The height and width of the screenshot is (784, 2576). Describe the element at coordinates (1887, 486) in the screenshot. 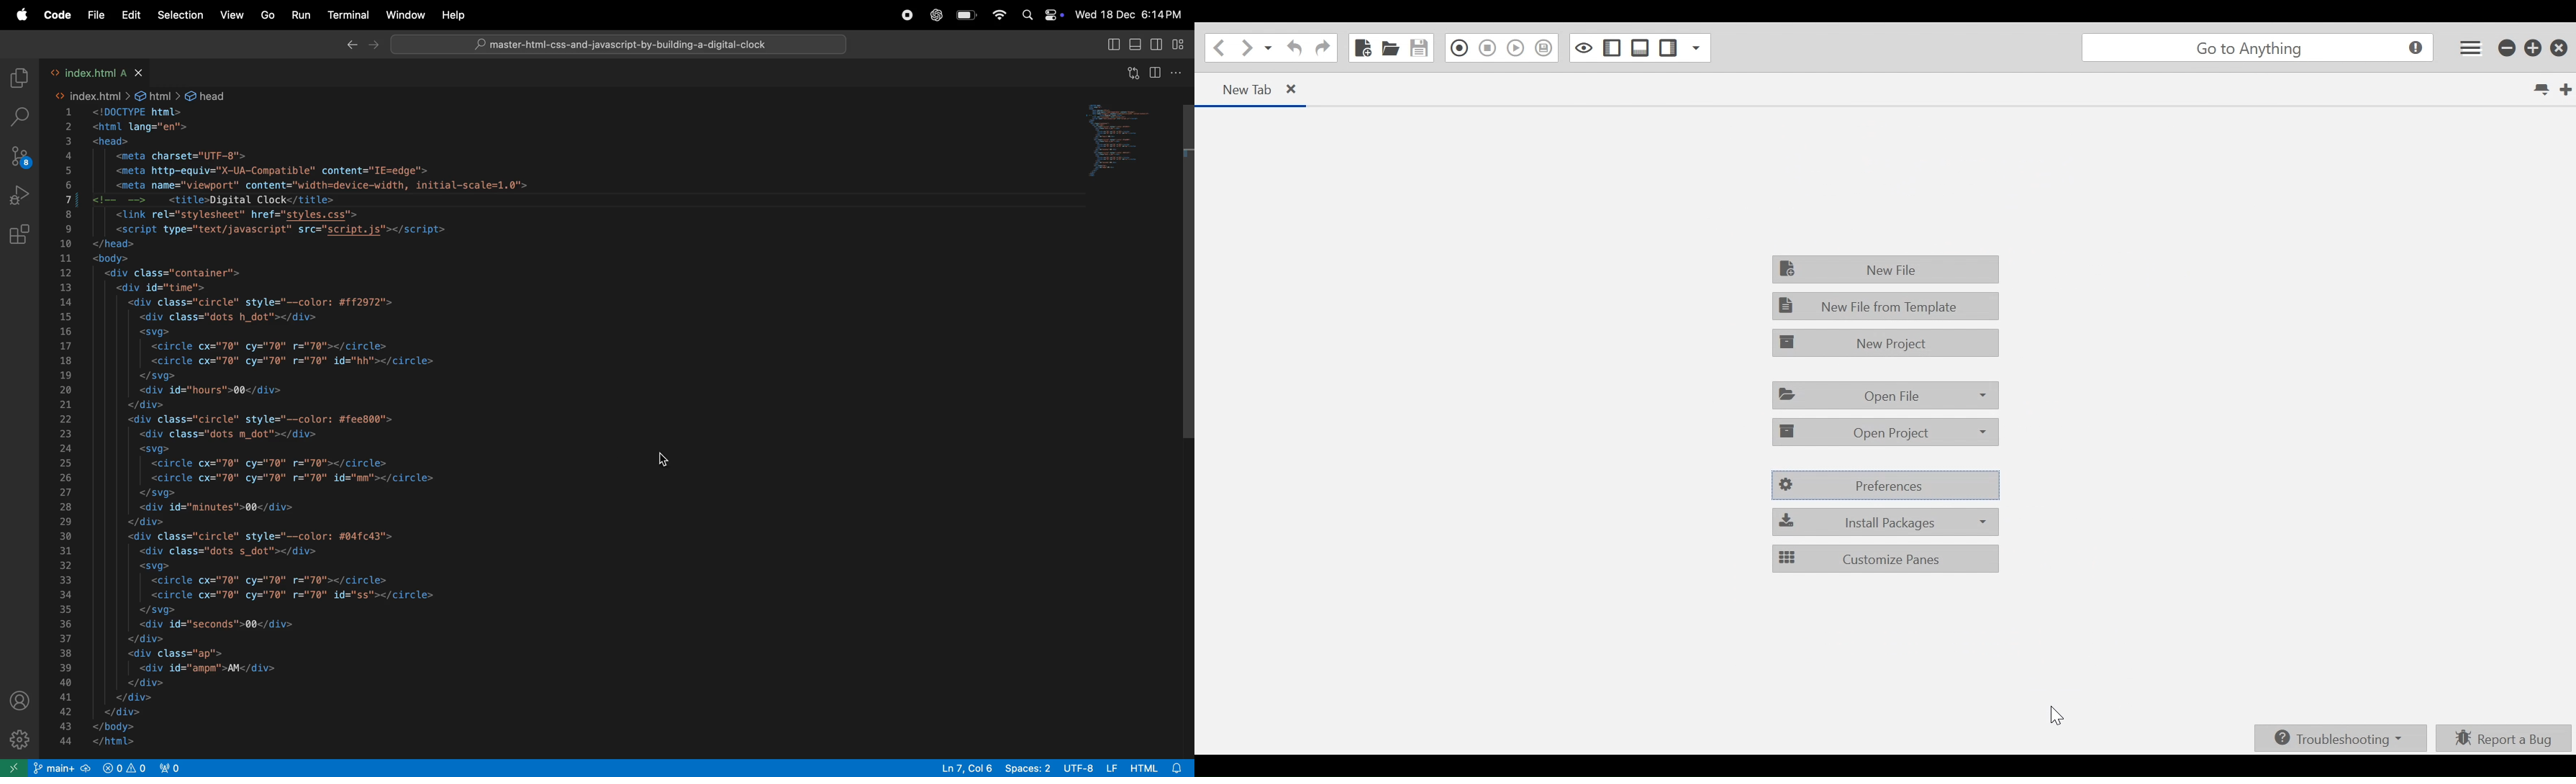

I see `Preferences` at that location.